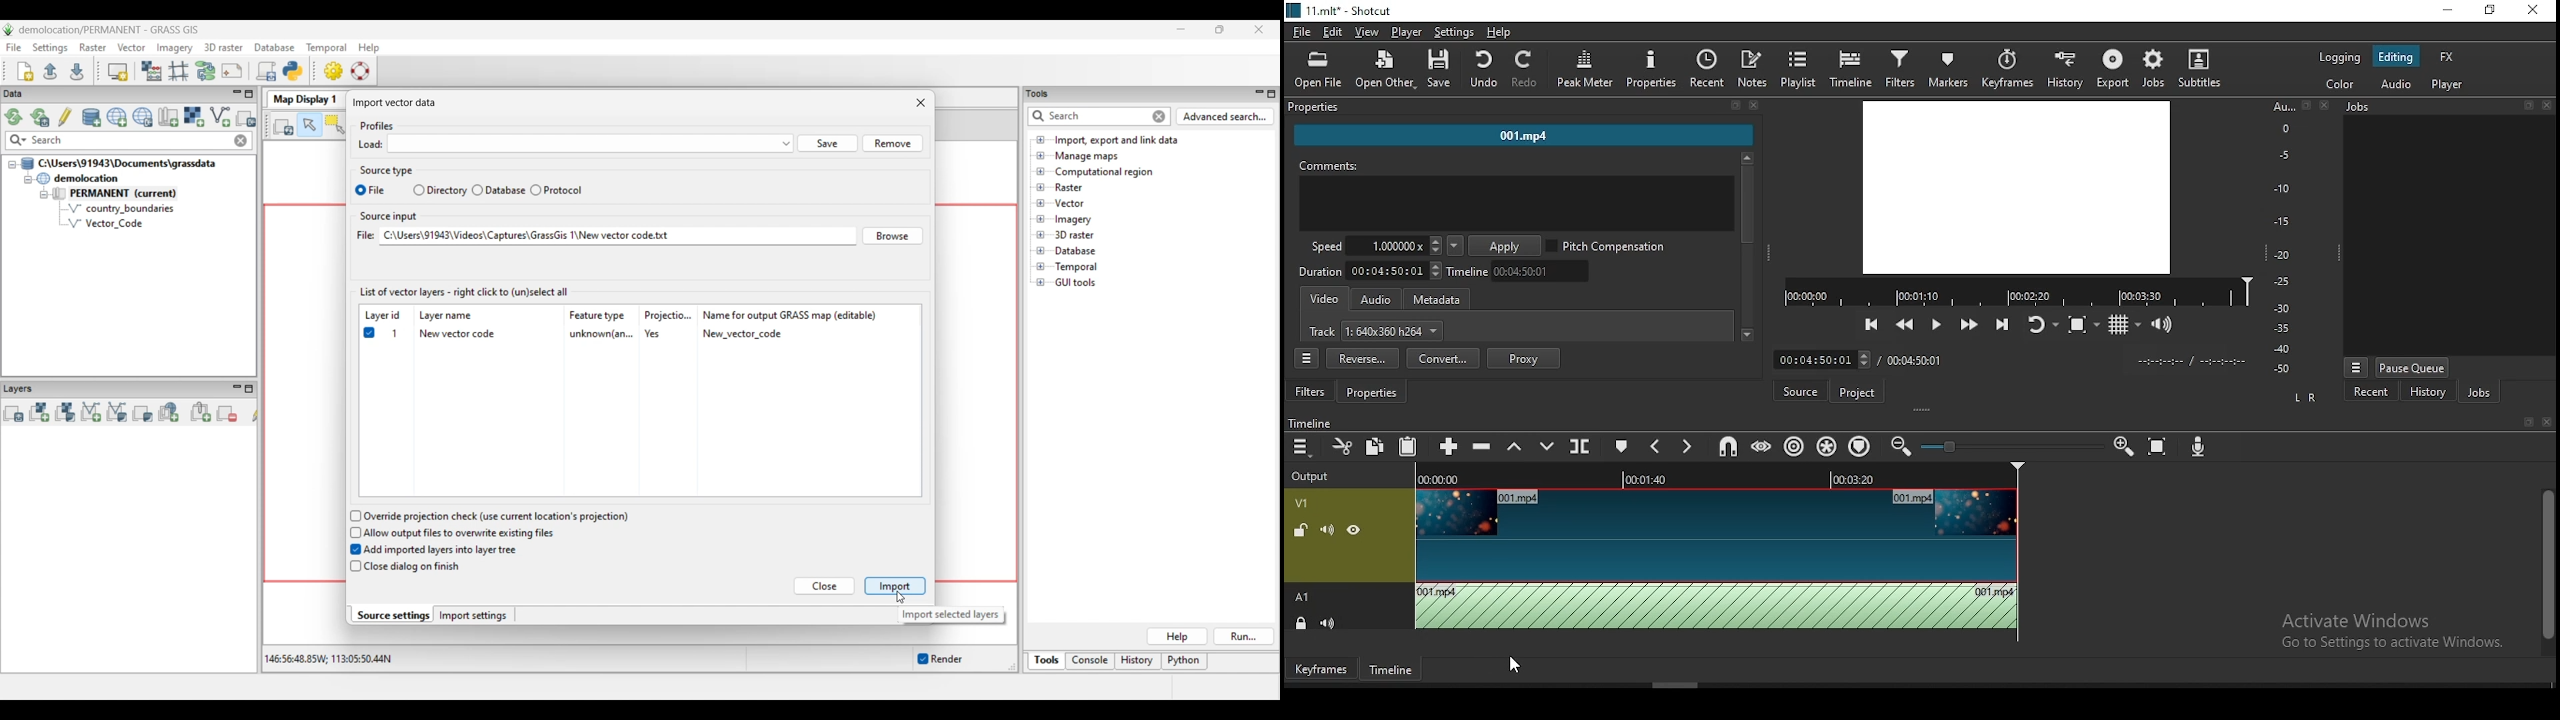  What do you see at coordinates (2164, 321) in the screenshot?
I see `show volume control` at bounding box center [2164, 321].